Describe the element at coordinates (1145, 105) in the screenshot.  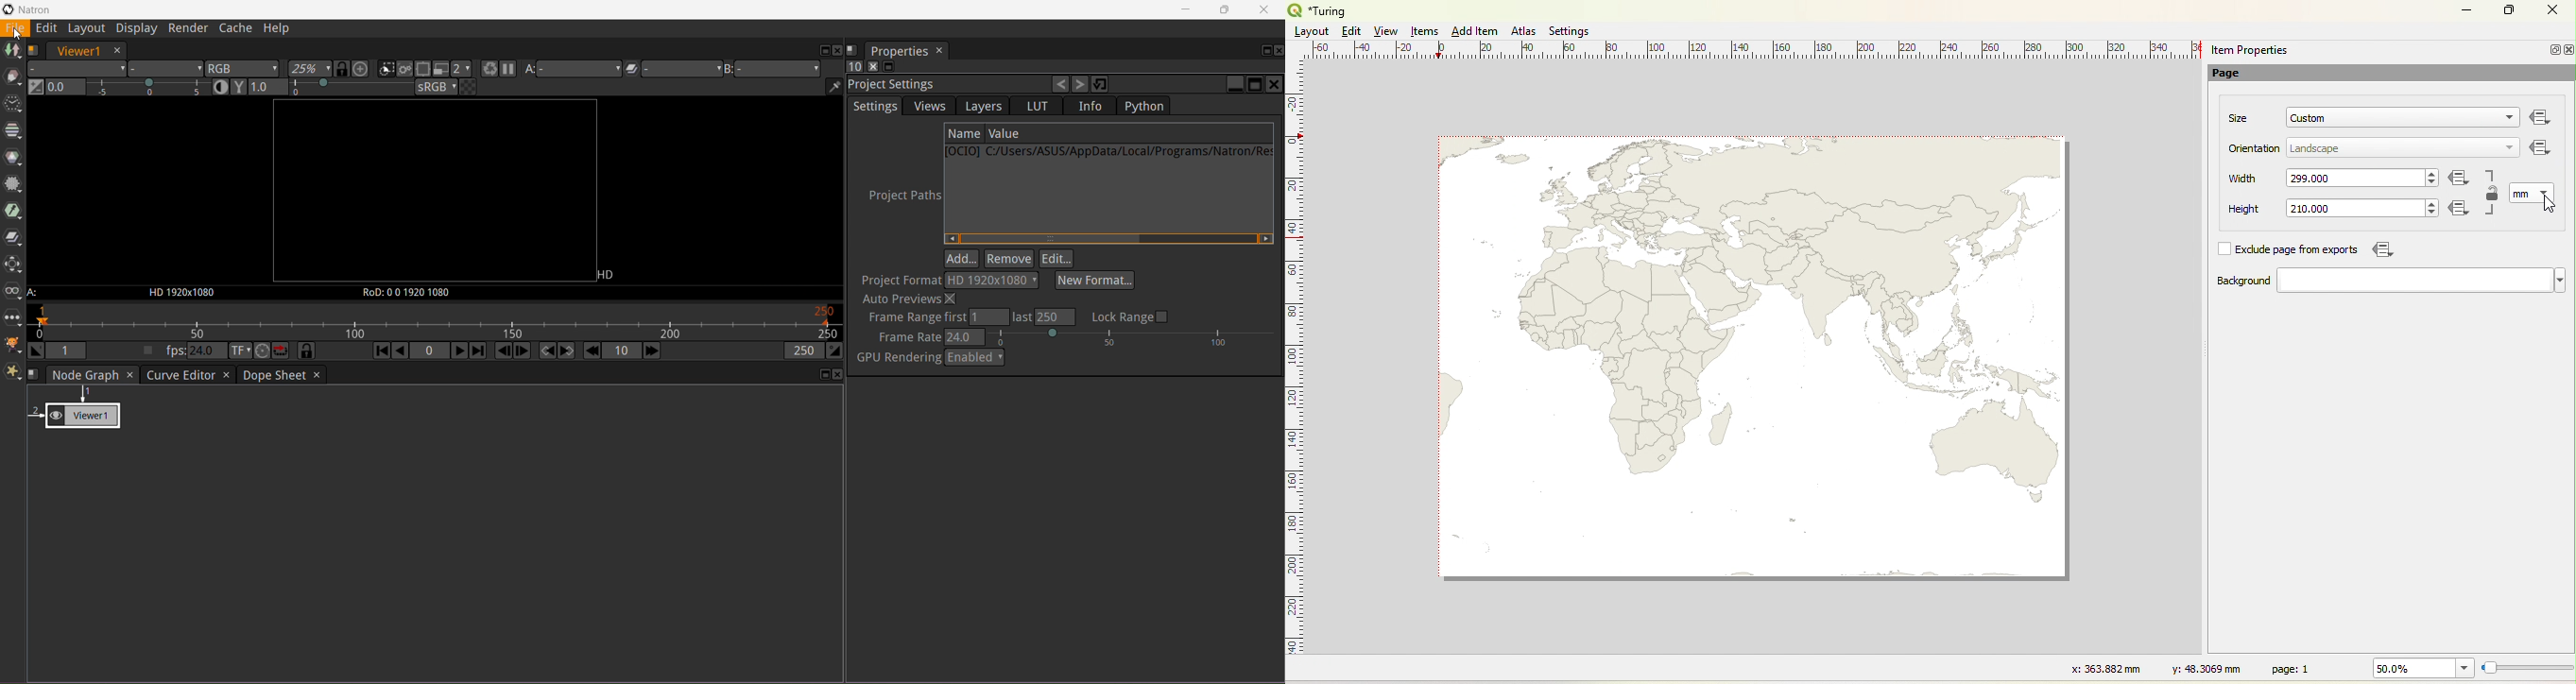
I see `Python` at that location.